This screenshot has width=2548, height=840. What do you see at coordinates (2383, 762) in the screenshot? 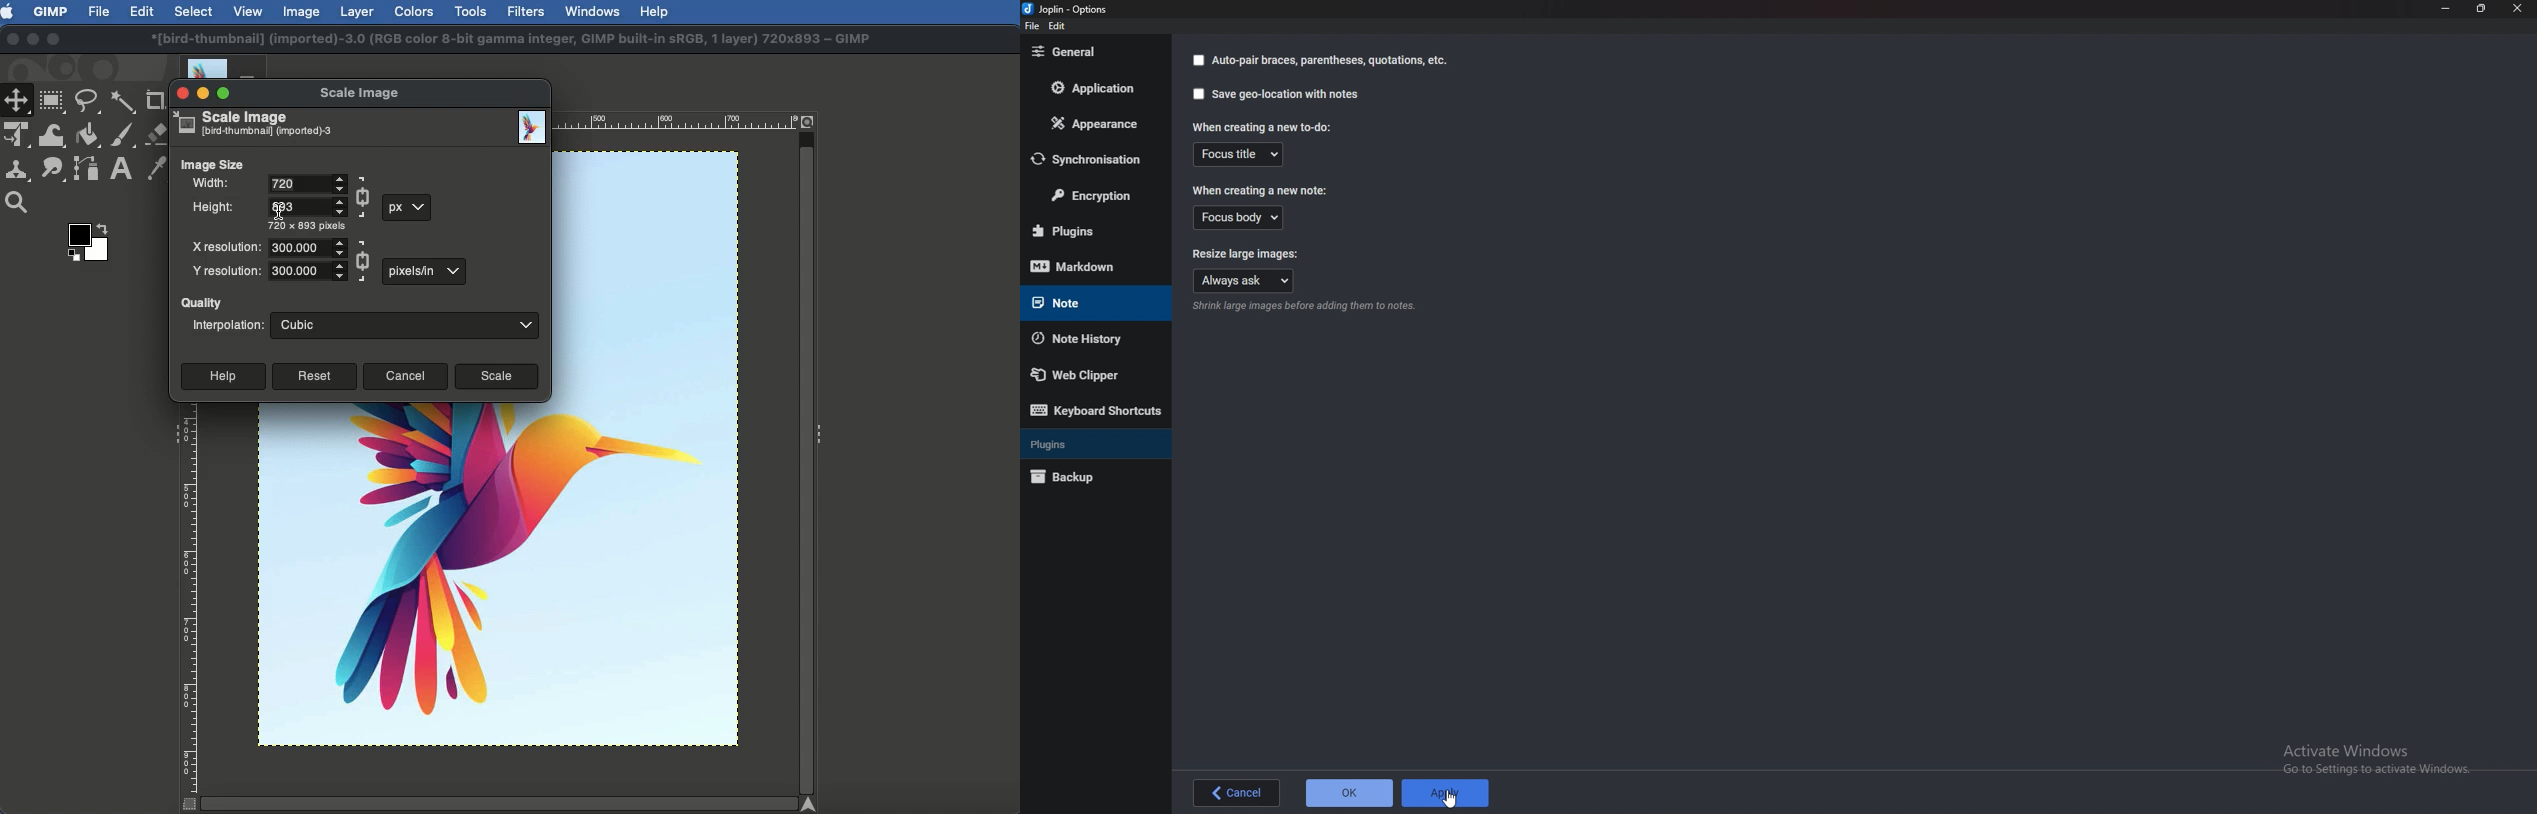
I see `Activate Windows
Go to Settings to activate Windows.` at bounding box center [2383, 762].